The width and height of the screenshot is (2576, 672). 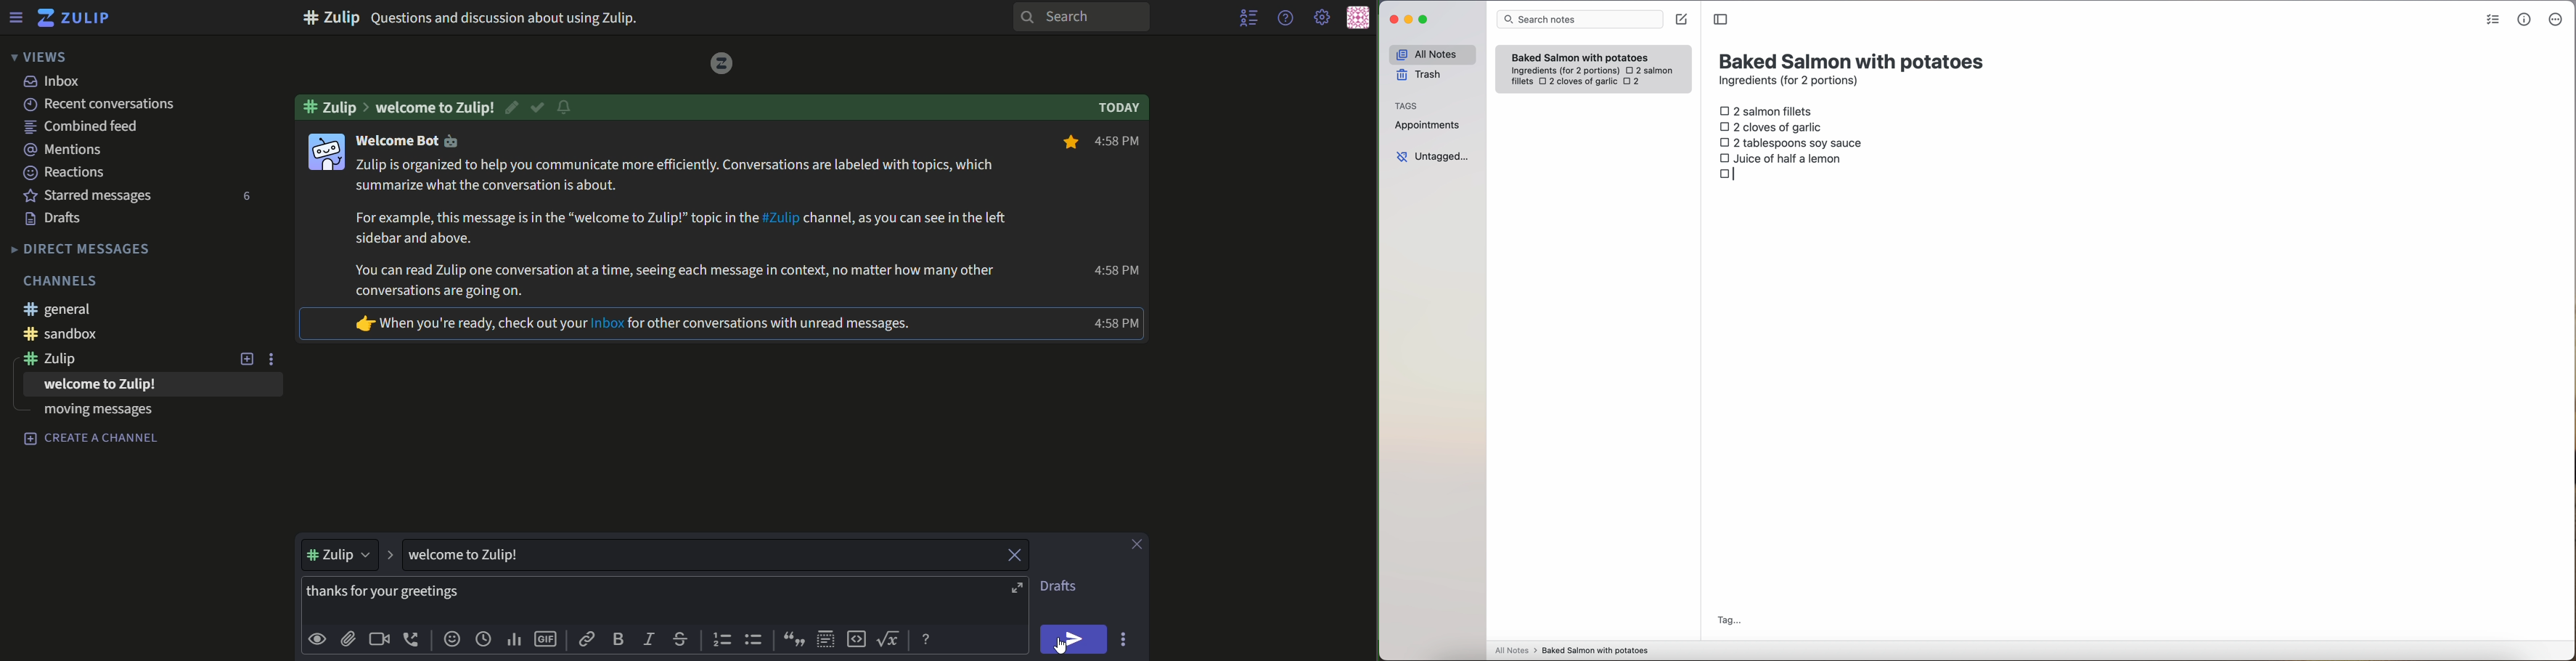 What do you see at coordinates (1122, 142) in the screenshot?
I see `text` at bounding box center [1122, 142].